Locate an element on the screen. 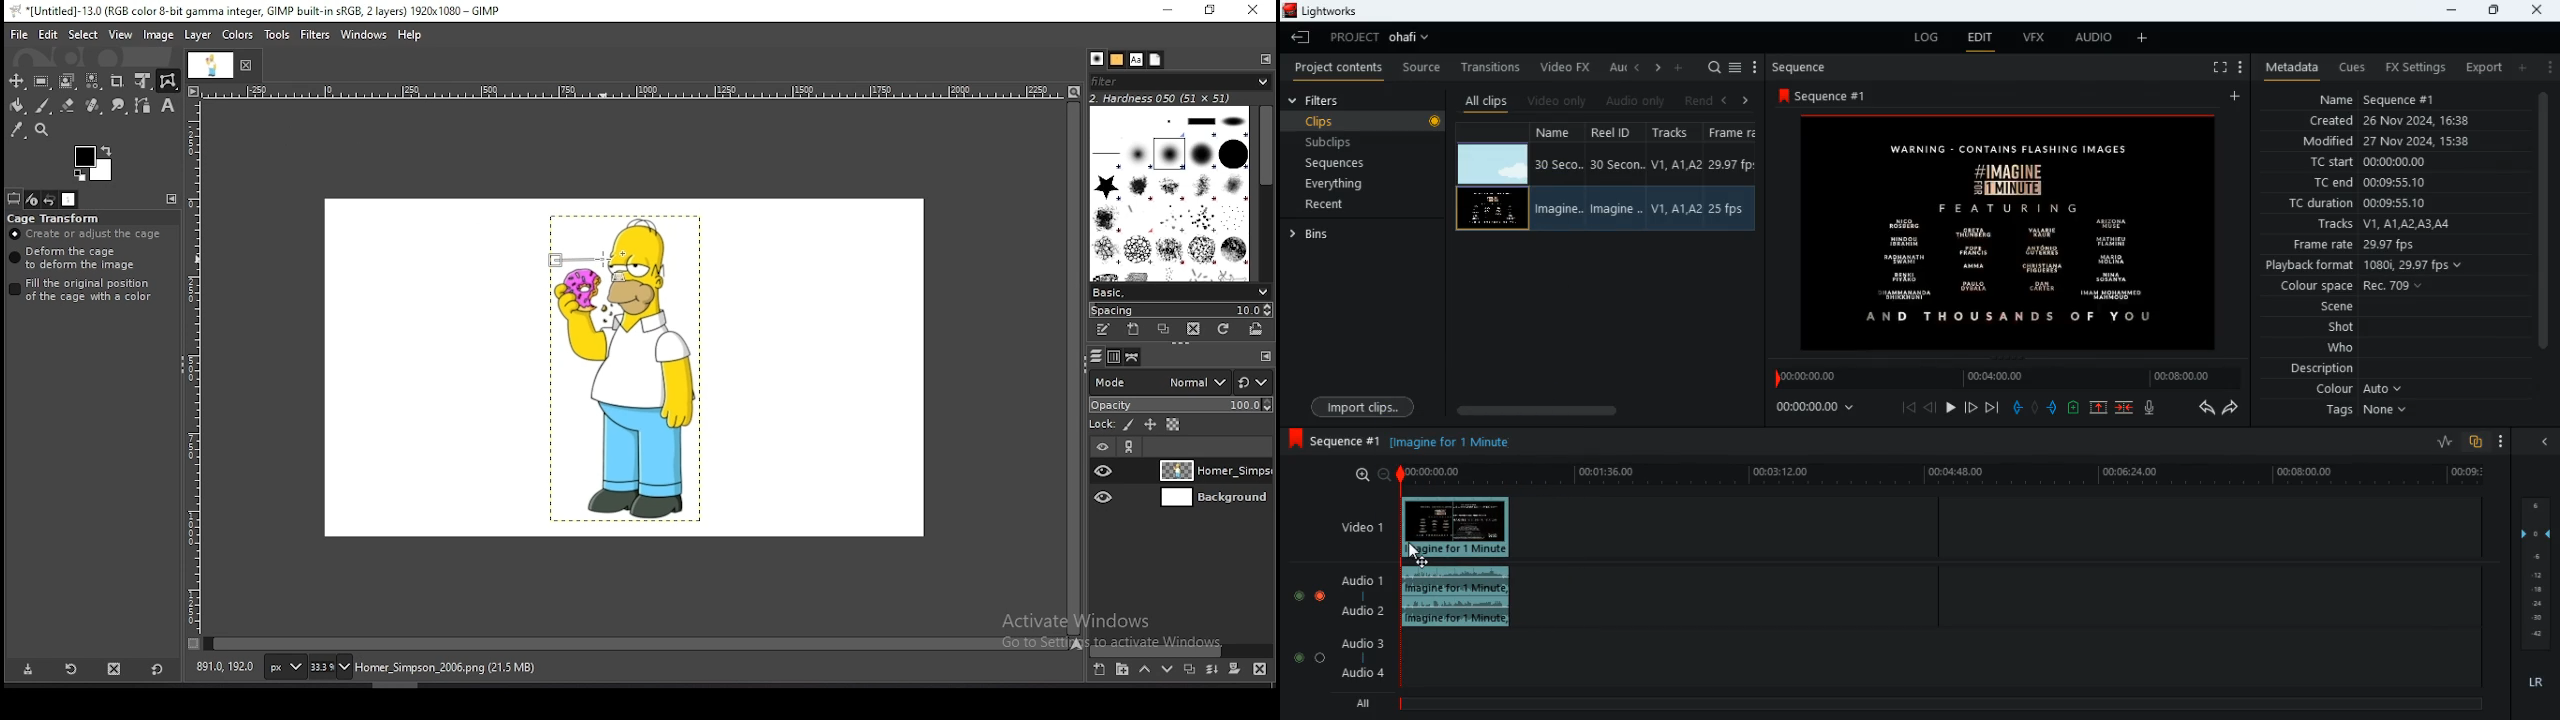 This screenshot has width=2576, height=728. imagine for 1 Minute is located at coordinates (1452, 442).